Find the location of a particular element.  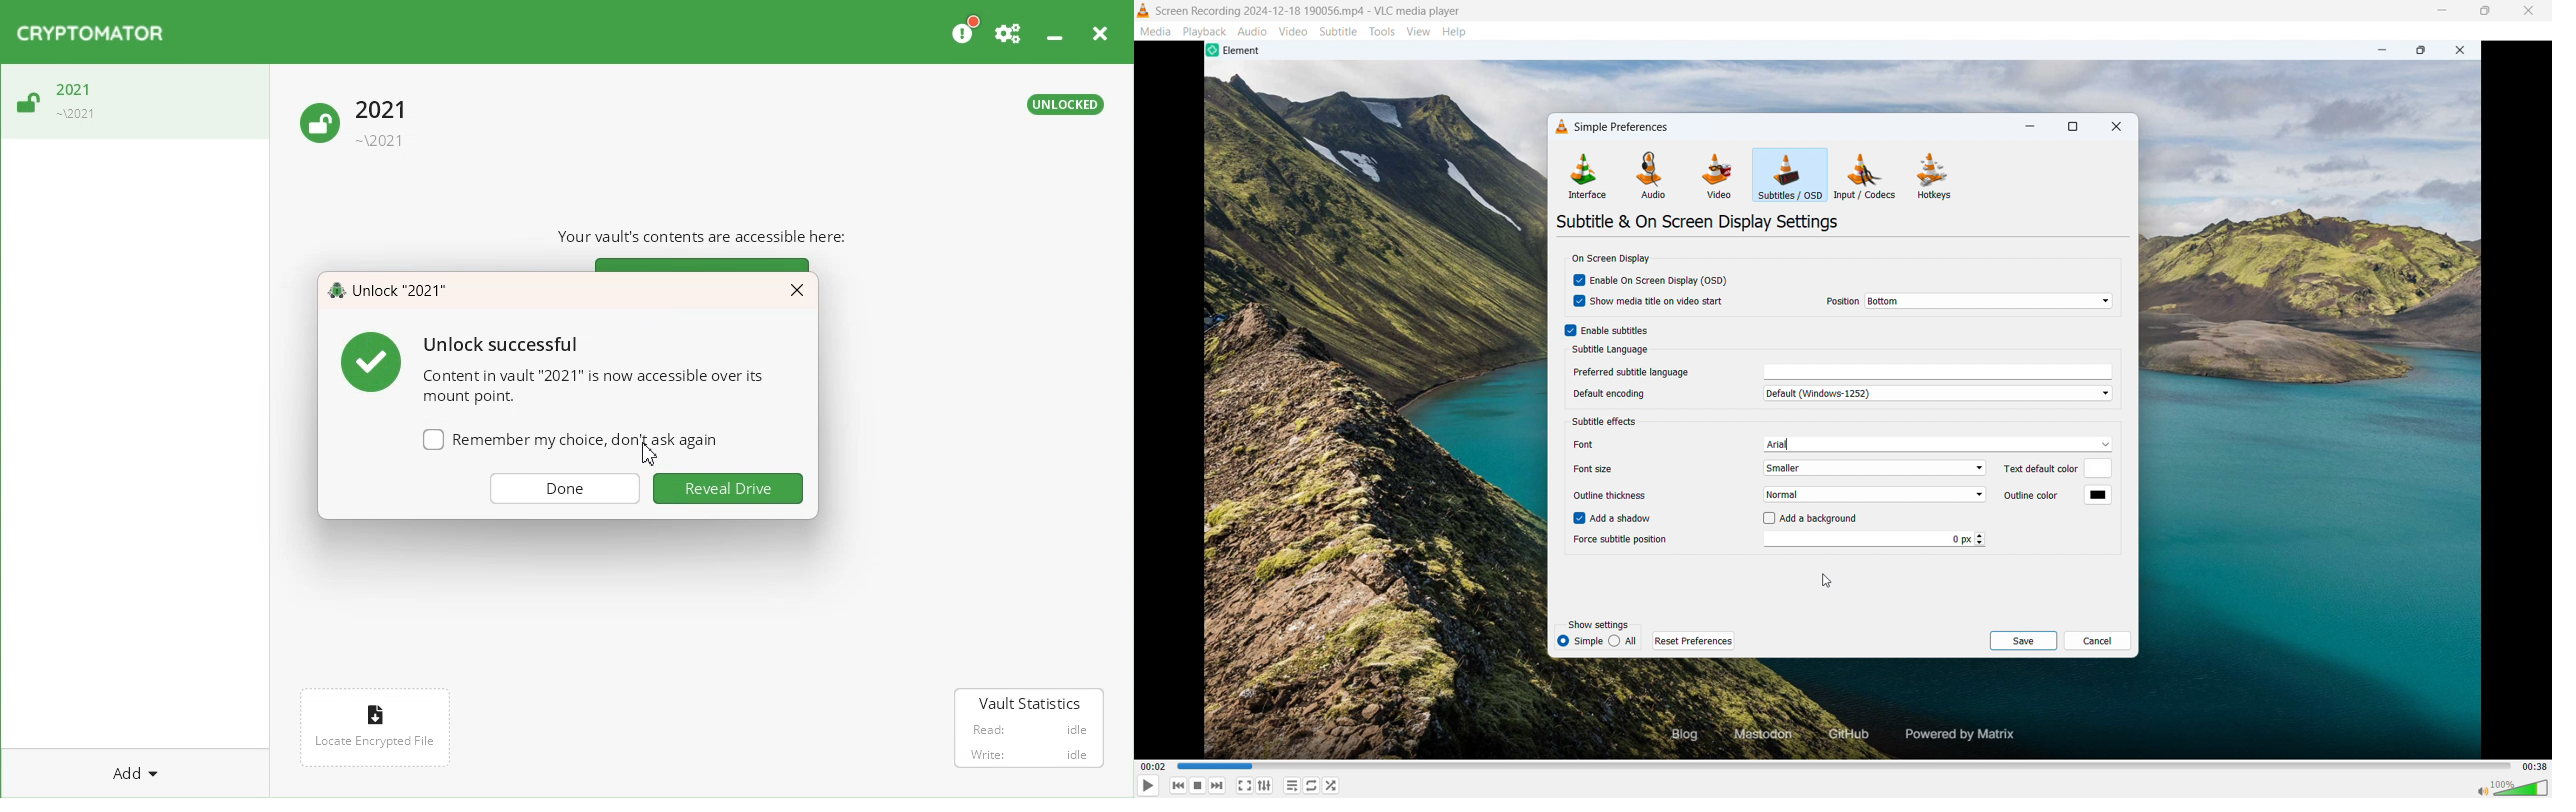

close is located at coordinates (2530, 11).